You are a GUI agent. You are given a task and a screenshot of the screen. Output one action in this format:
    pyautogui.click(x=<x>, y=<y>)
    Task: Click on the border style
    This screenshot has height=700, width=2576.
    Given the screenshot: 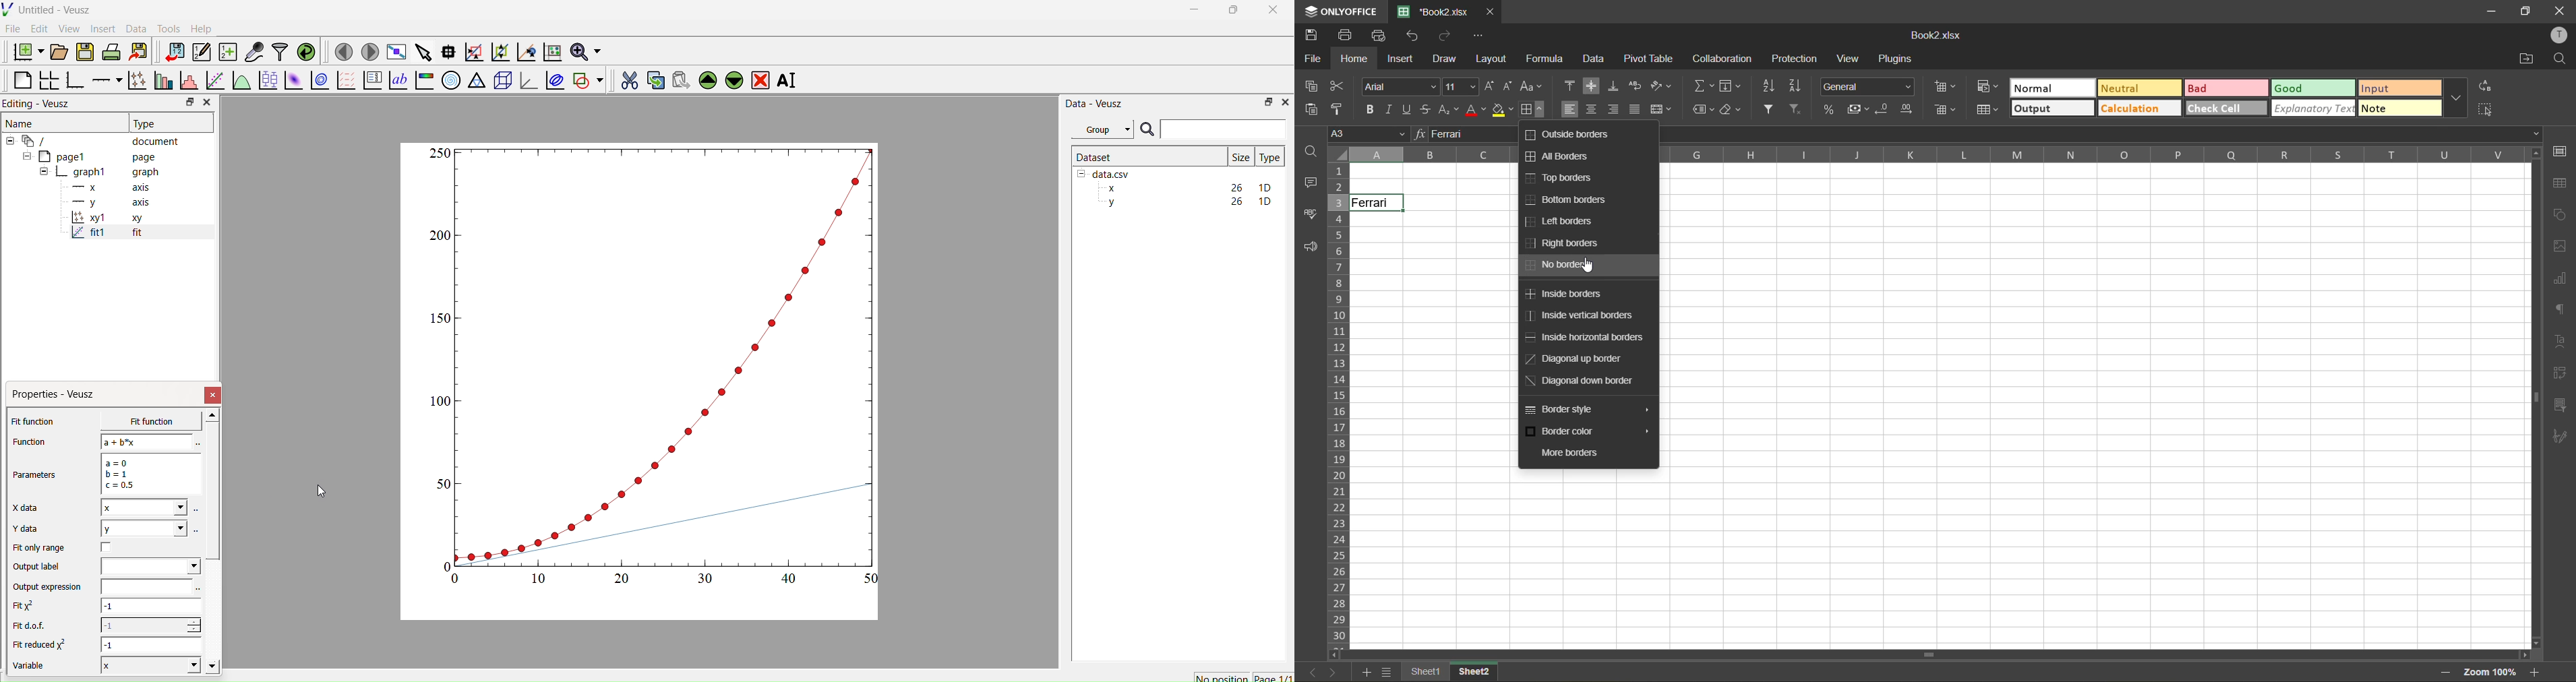 What is the action you would take?
    pyautogui.click(x=1563, y=410)
    